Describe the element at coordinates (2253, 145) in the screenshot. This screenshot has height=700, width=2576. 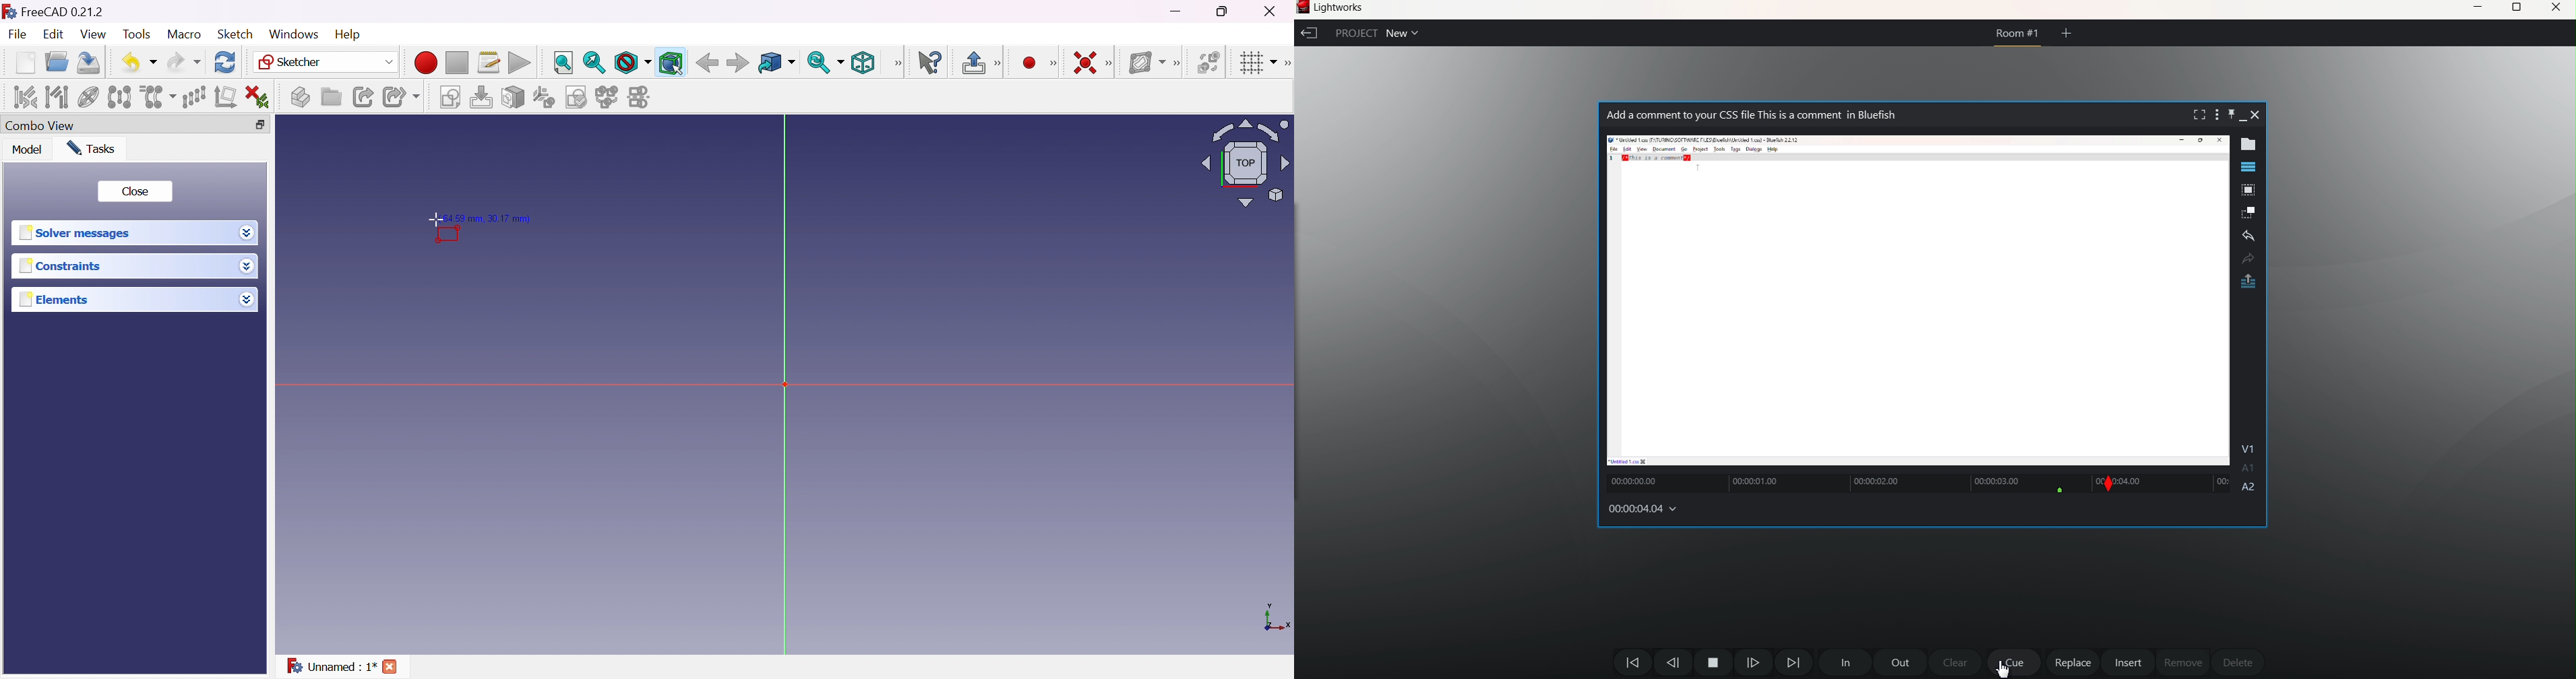
I see `show metadata` at that location.